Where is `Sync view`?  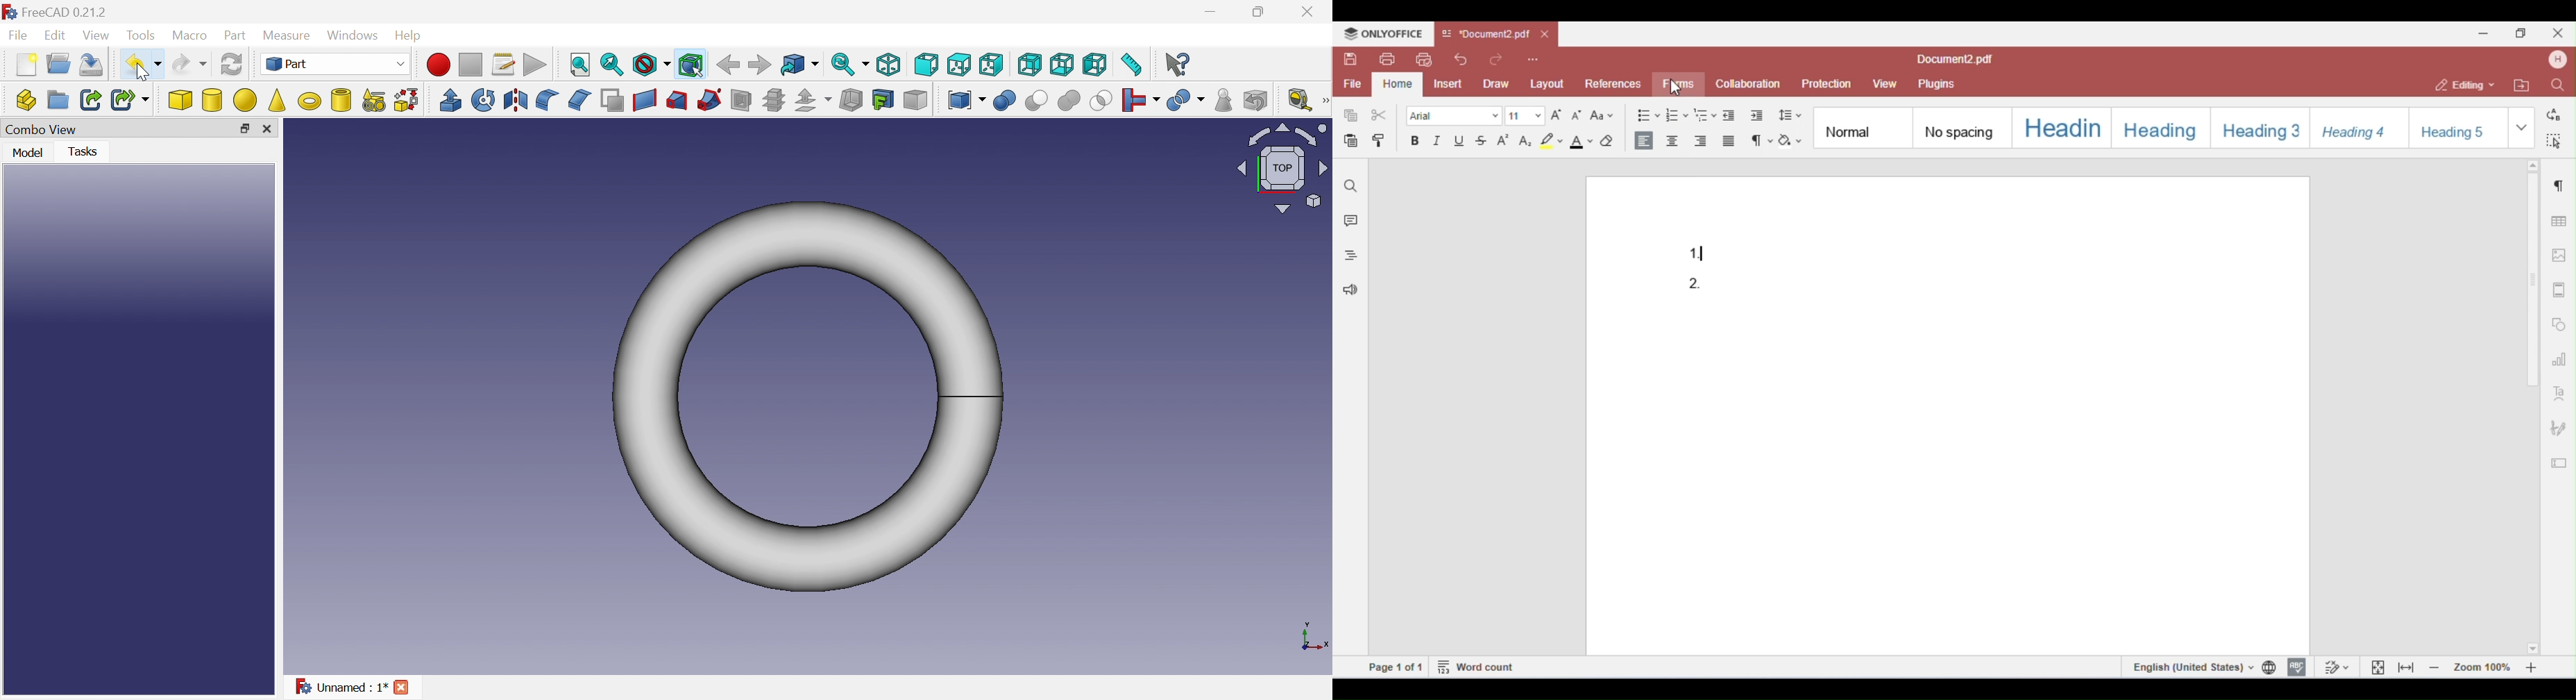 Sync view is located at coordinates (850, 65).